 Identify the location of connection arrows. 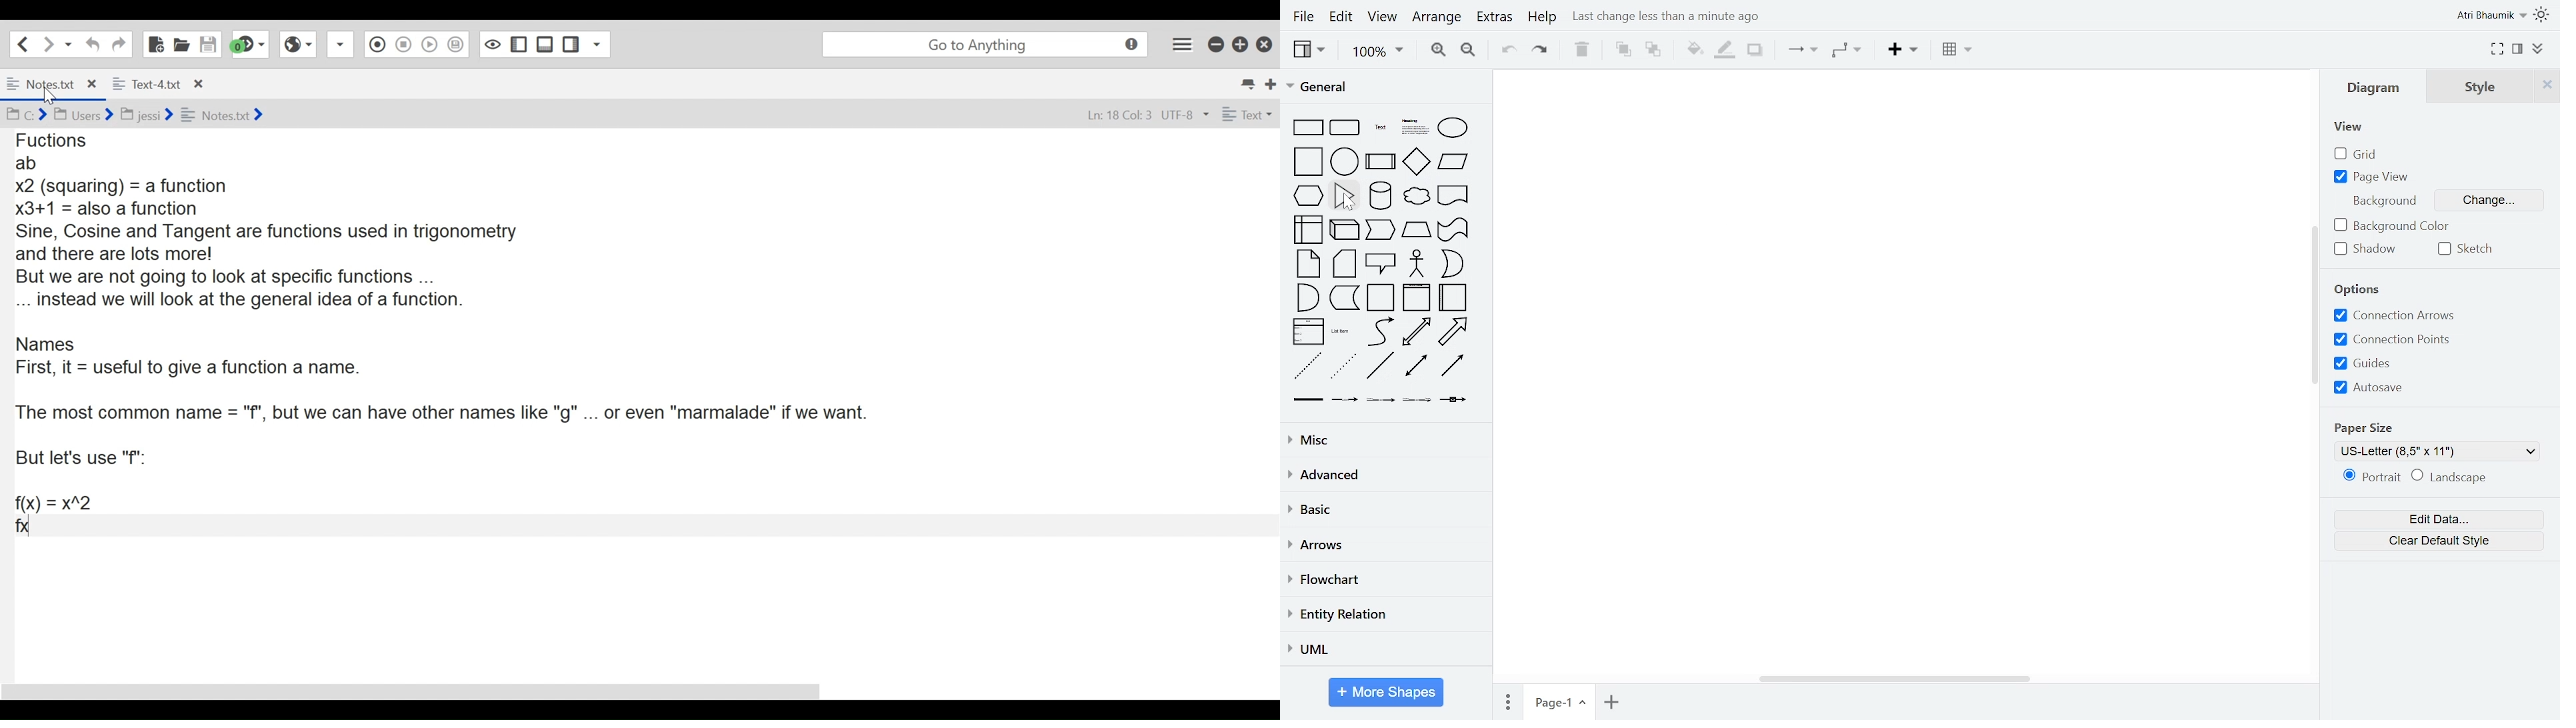
(2404, 315).